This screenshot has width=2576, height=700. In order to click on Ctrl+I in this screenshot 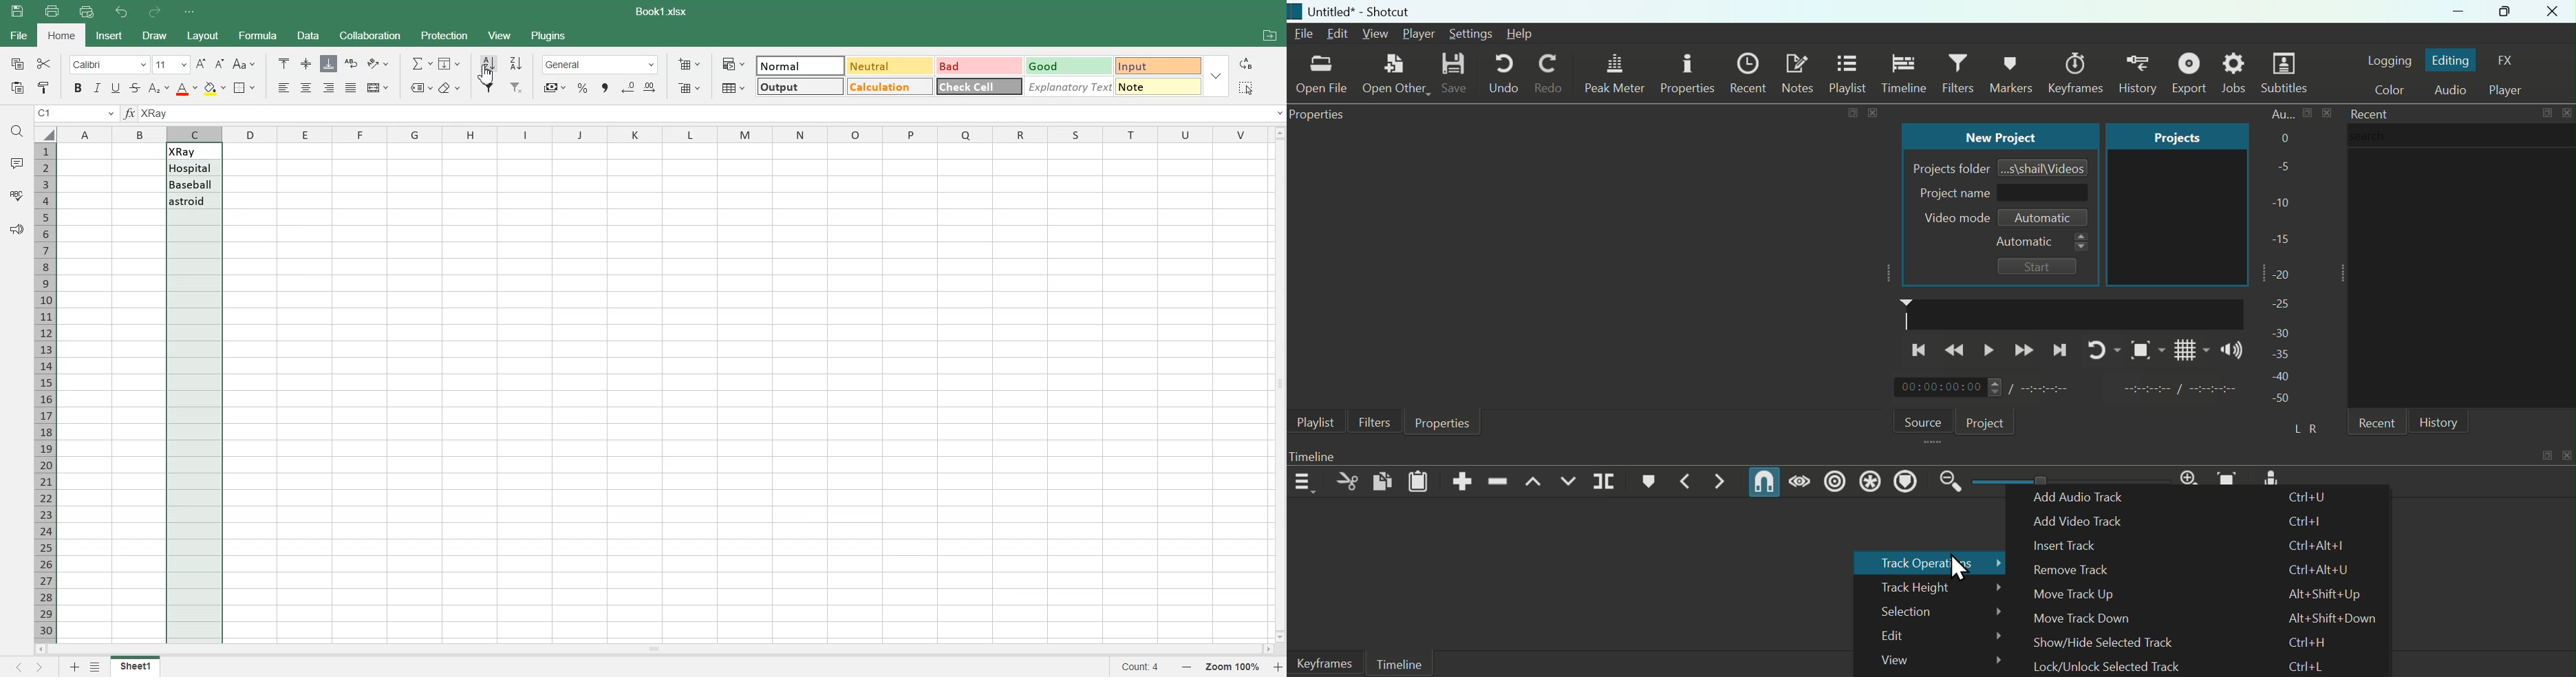, I will do `click(2311, 522)`.